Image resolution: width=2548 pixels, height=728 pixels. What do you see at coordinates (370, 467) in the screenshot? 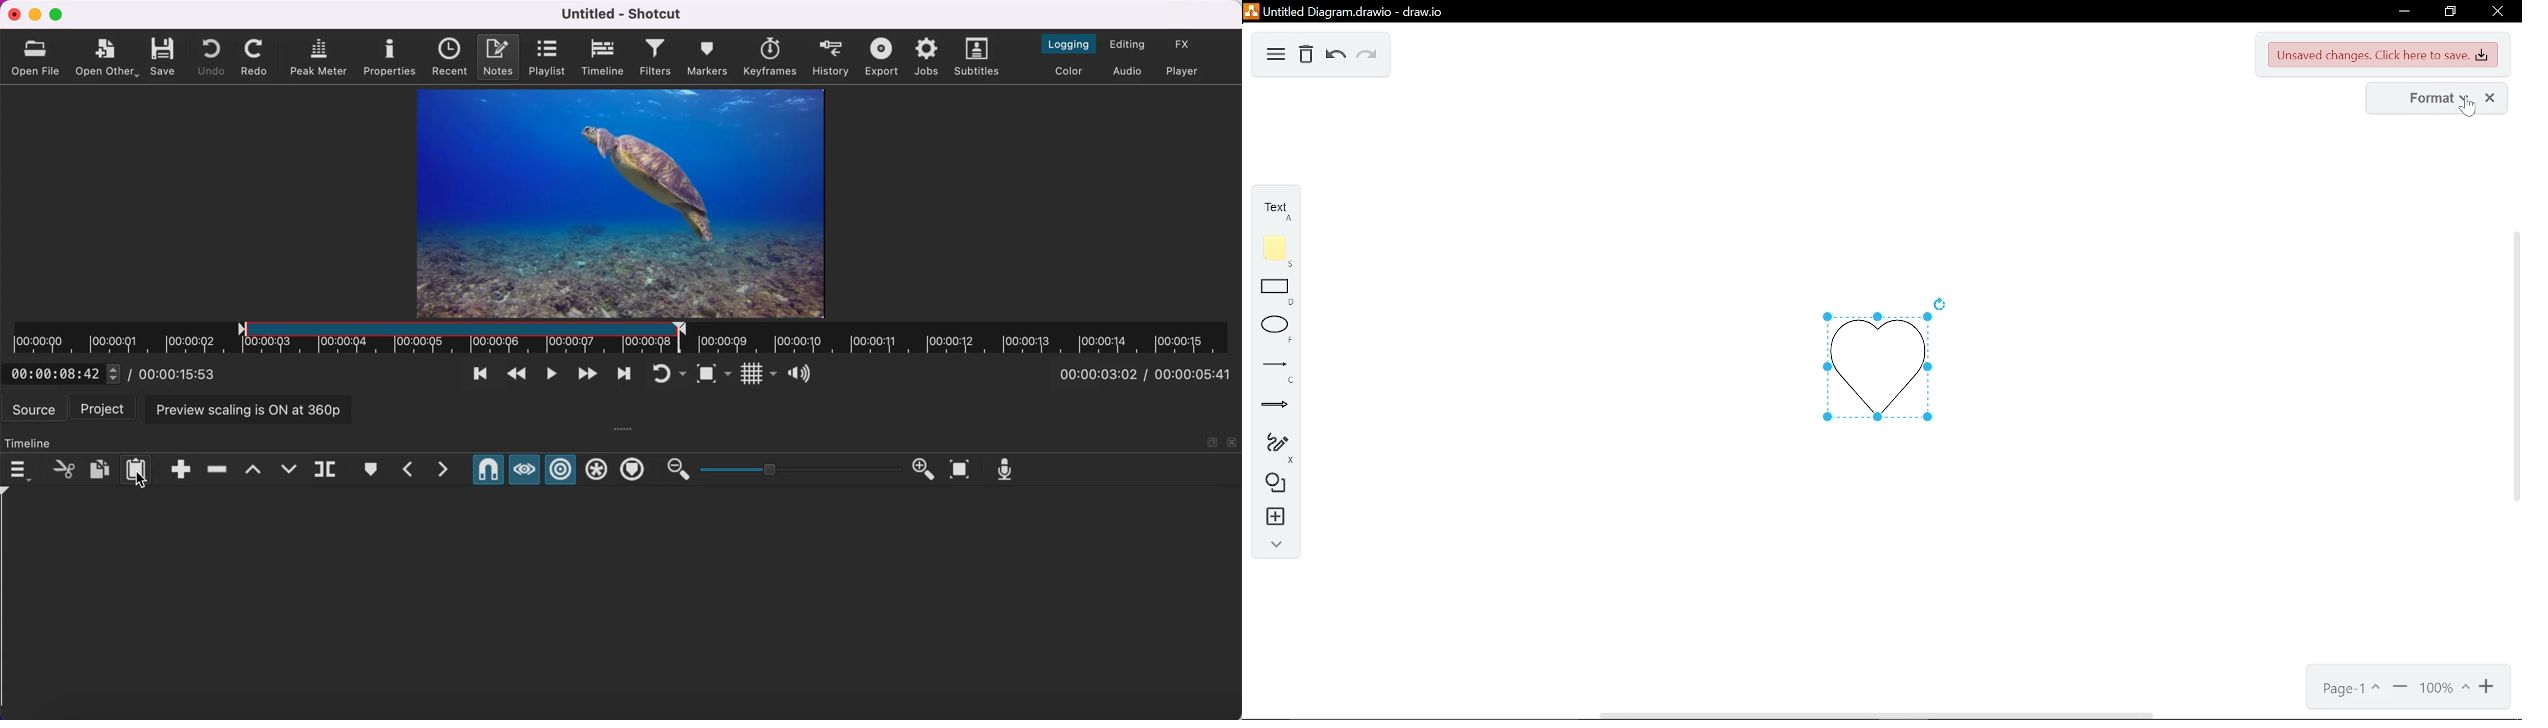
I see `create/edit marker` at bounding box center [370, 467].